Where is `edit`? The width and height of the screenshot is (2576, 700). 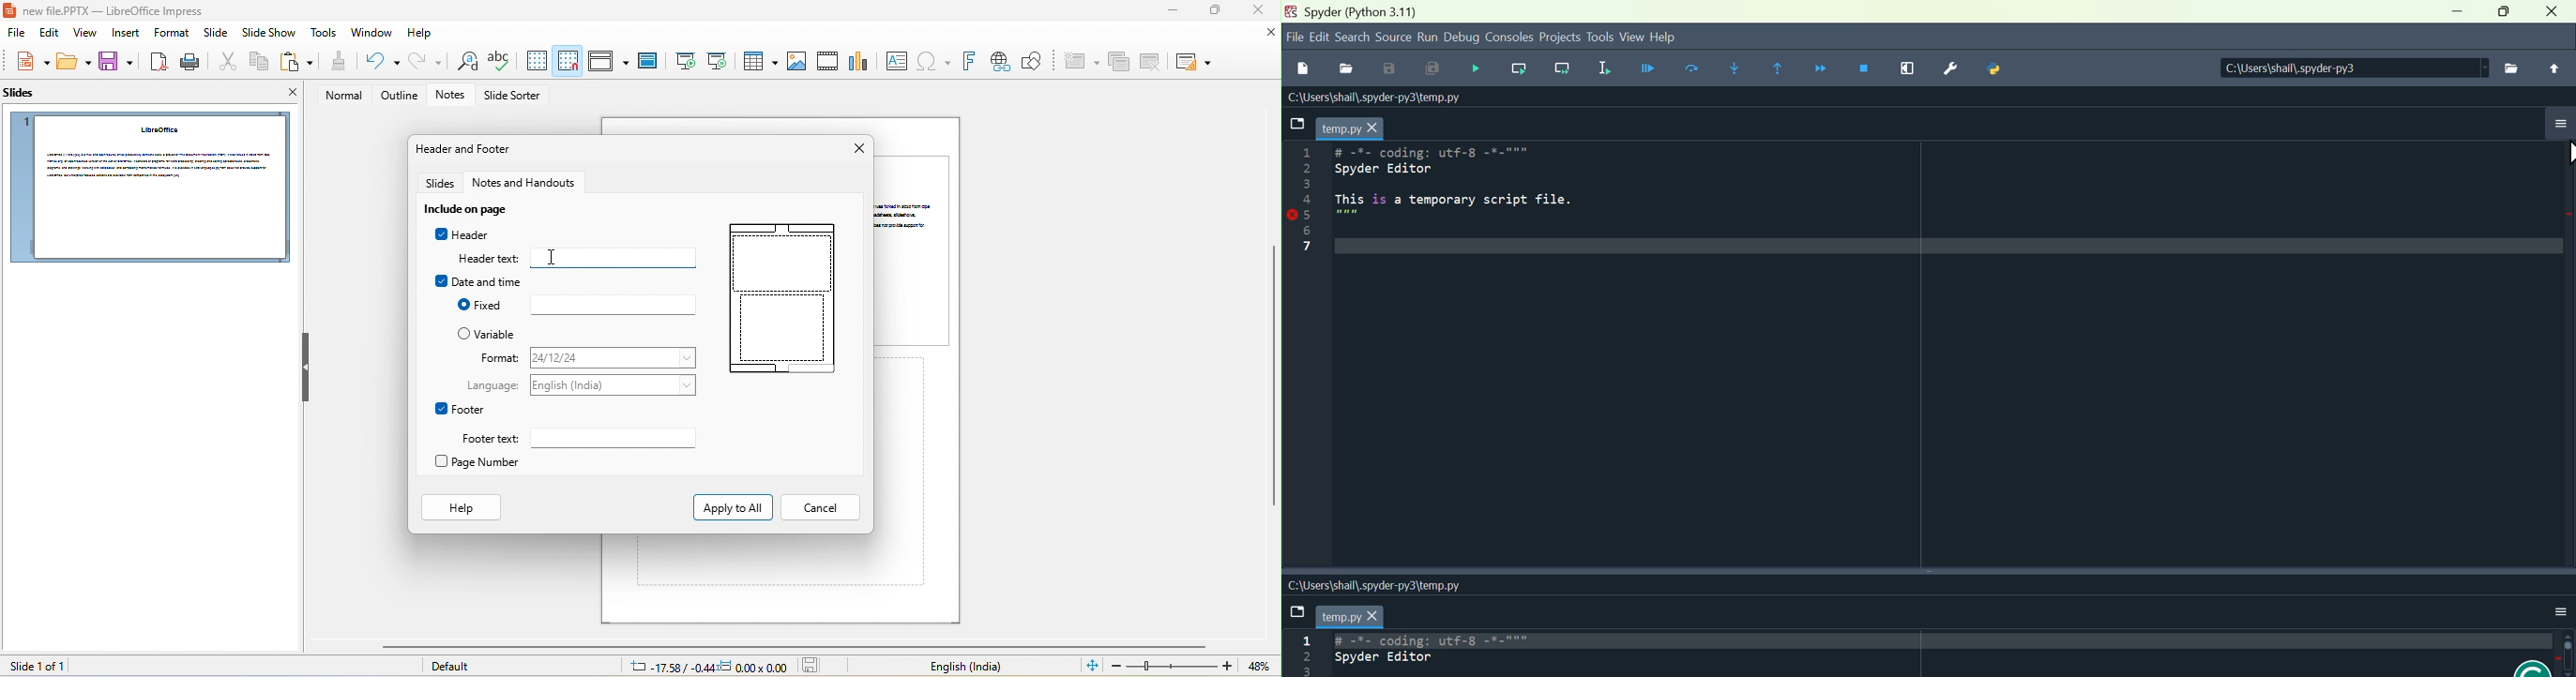
edit is located at coordinates (47, 35).